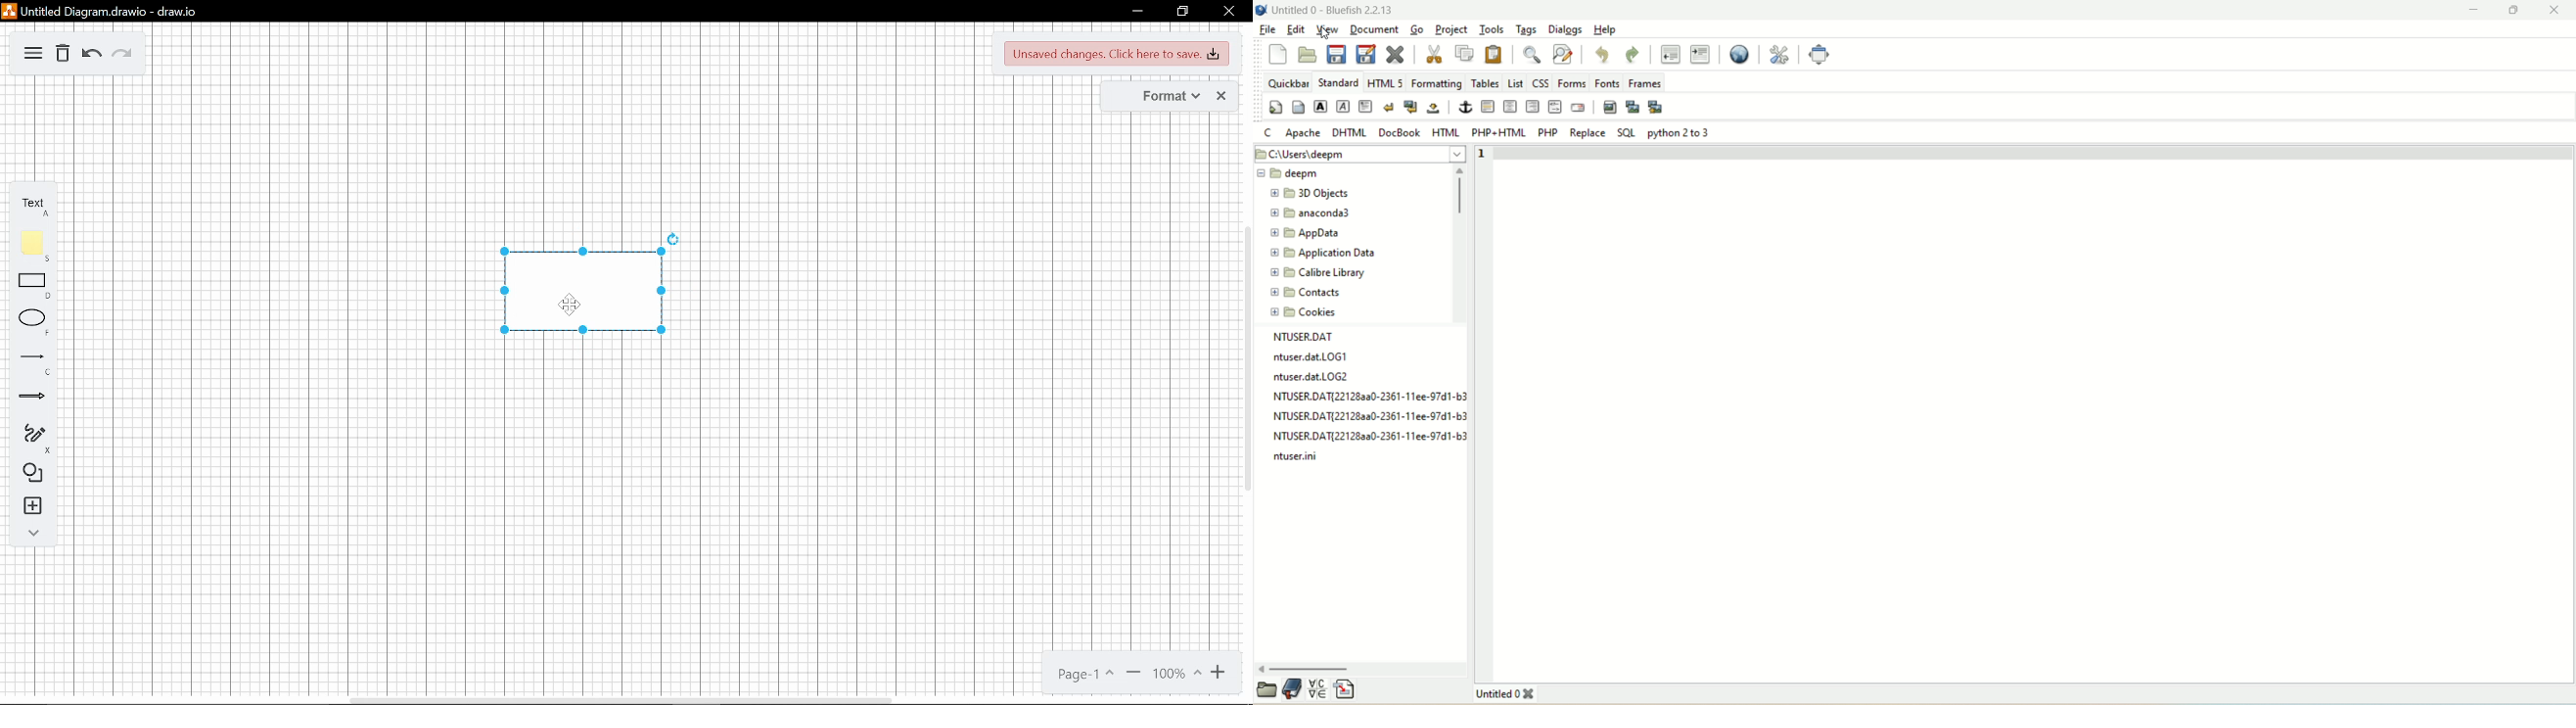 The width and height of the screenshot is (2576, 728). Describe the element at coordinates (1267, 691) in the screenshot. I see `open` at that location.